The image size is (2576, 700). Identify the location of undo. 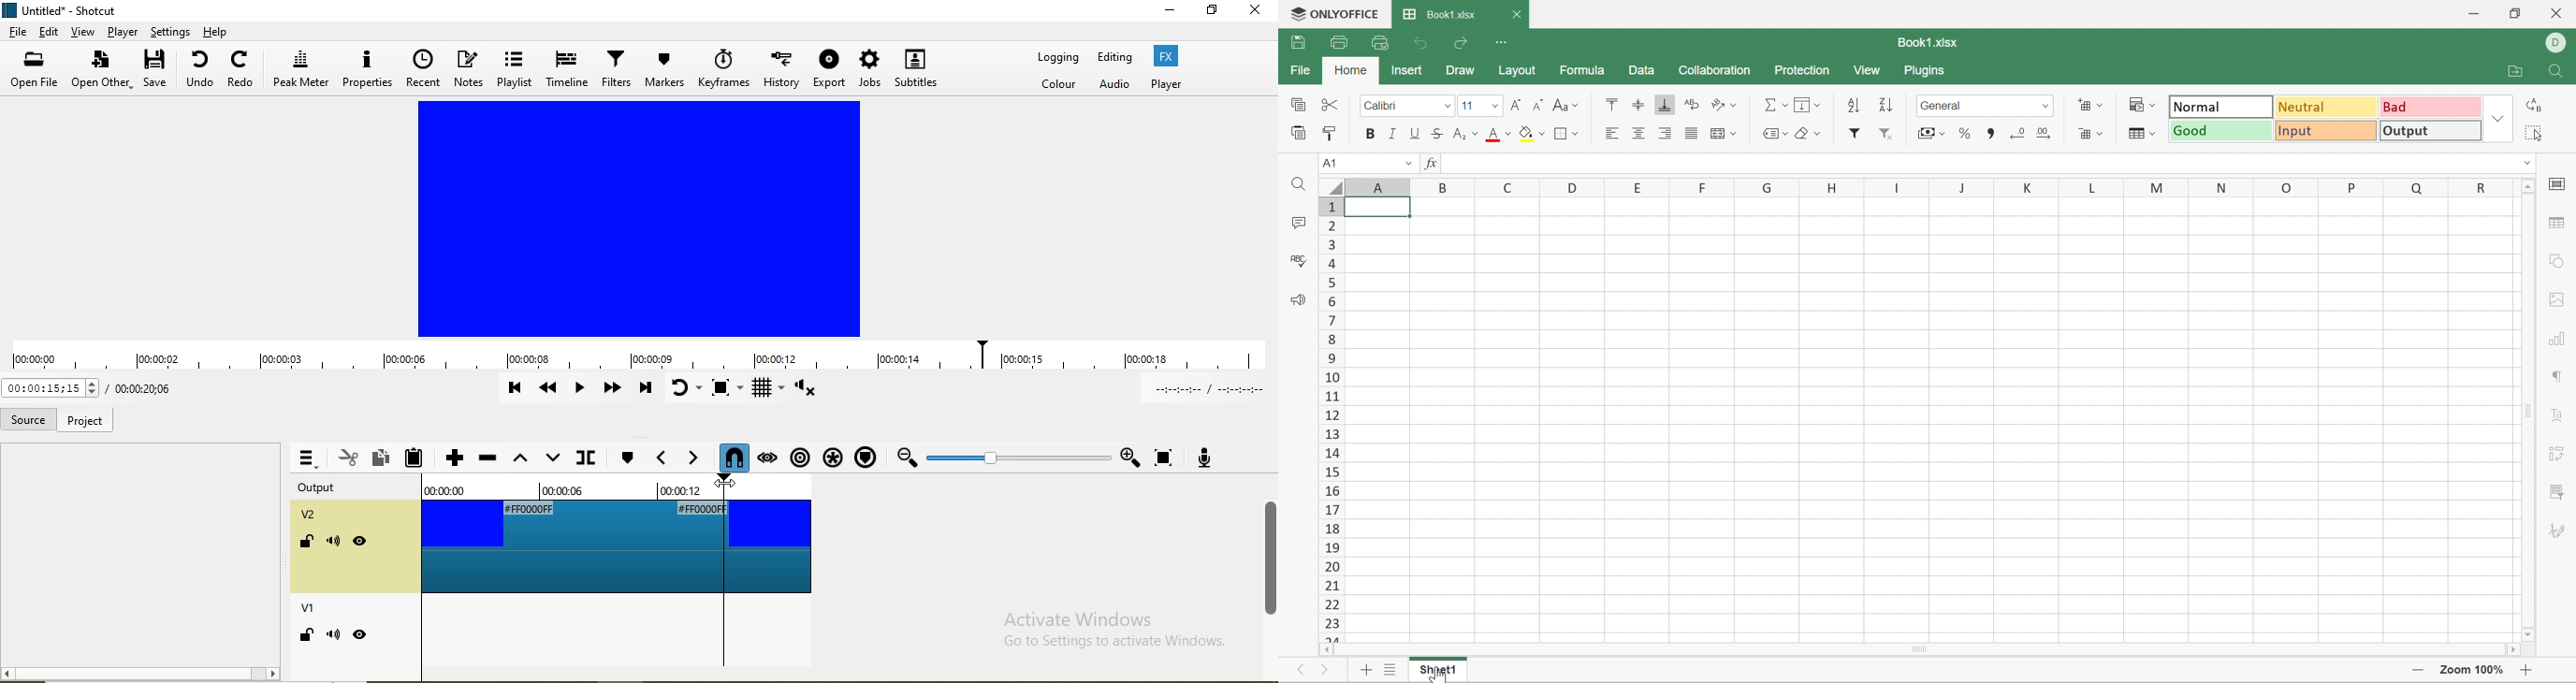
(202, 68).